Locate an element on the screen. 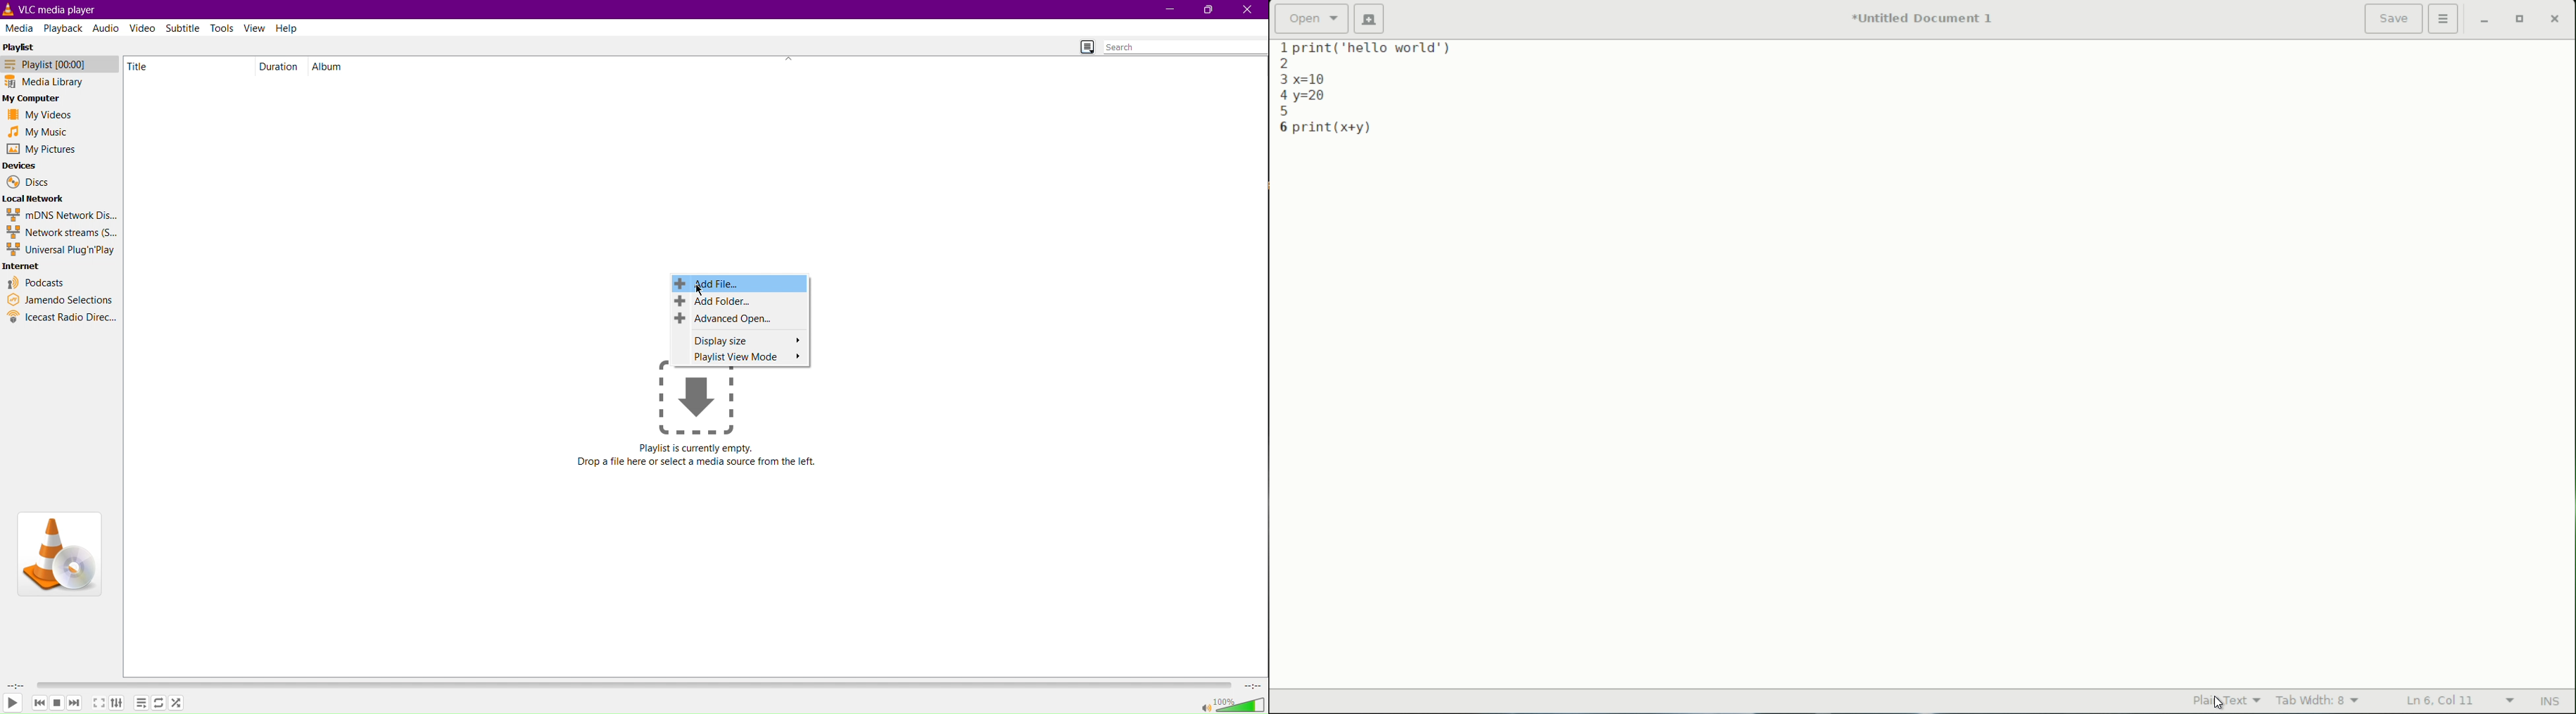  Universal Plug'n'Play is located at coordinates (62, 250).